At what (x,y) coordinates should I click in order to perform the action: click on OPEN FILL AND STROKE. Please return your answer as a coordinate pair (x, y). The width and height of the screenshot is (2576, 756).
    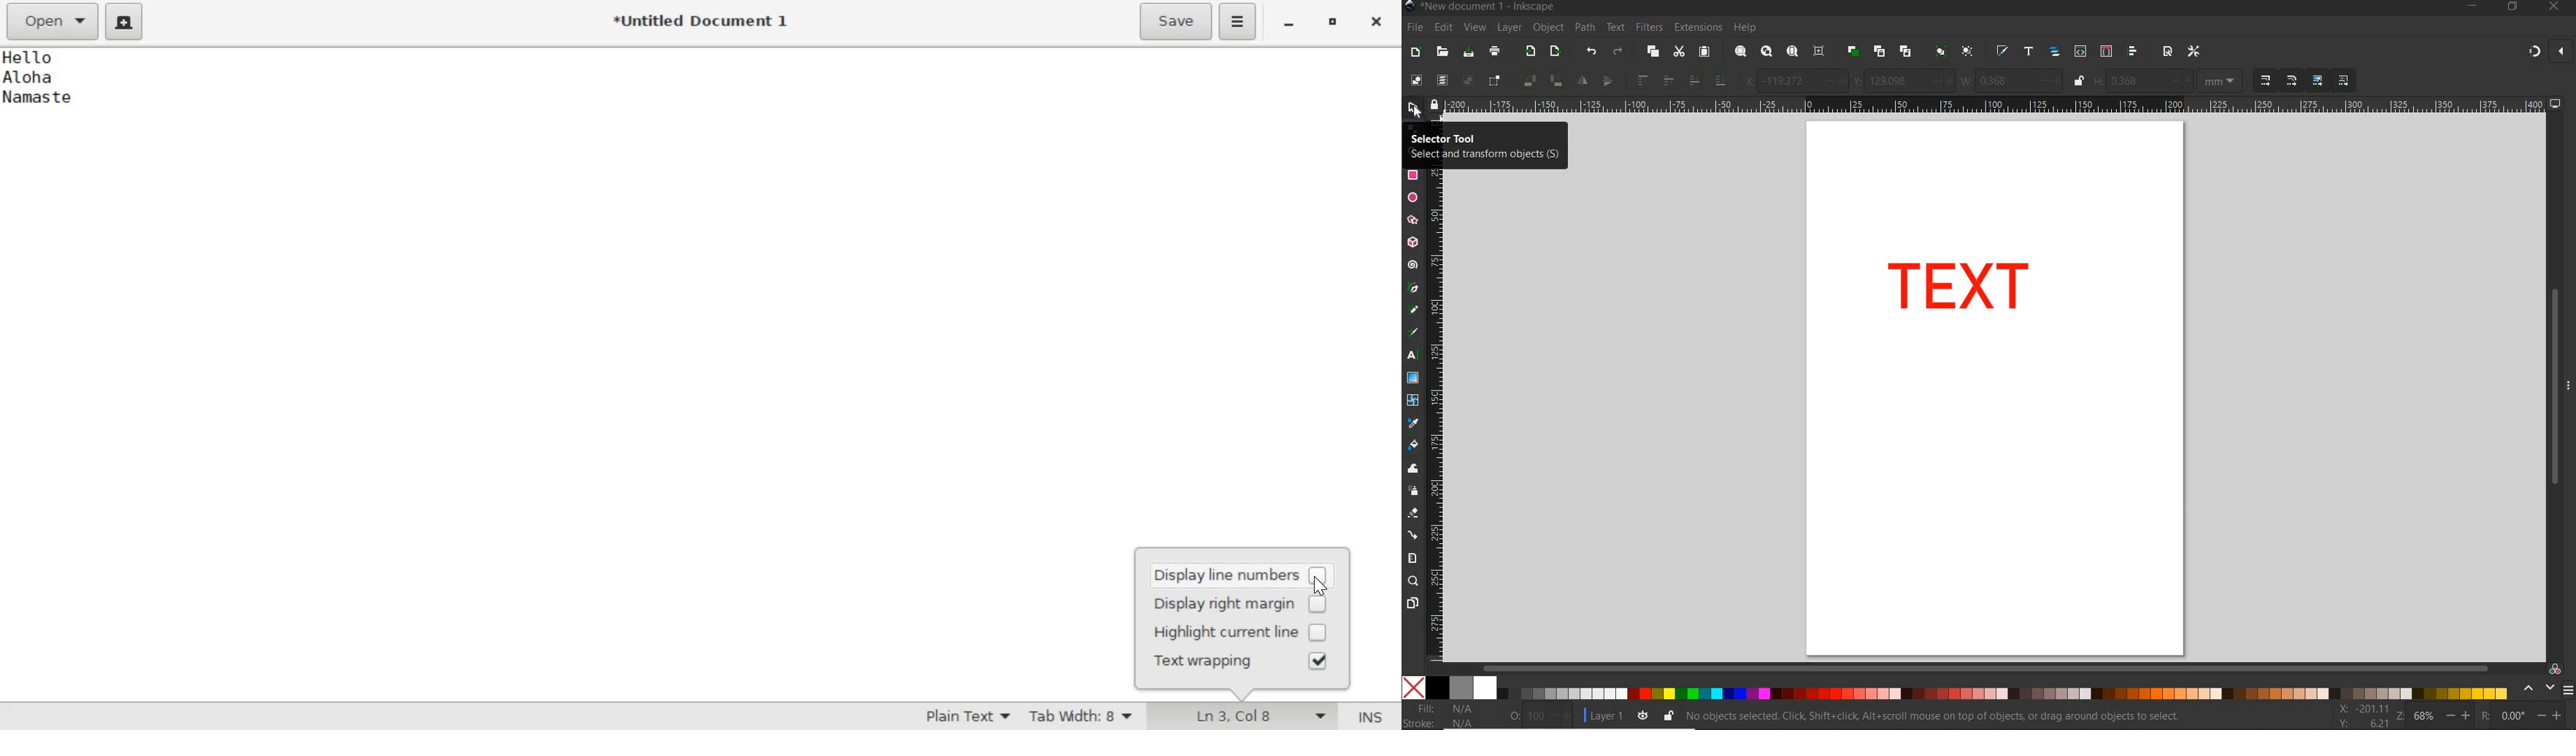
    Looking at the image, I should click on (2001, 52).